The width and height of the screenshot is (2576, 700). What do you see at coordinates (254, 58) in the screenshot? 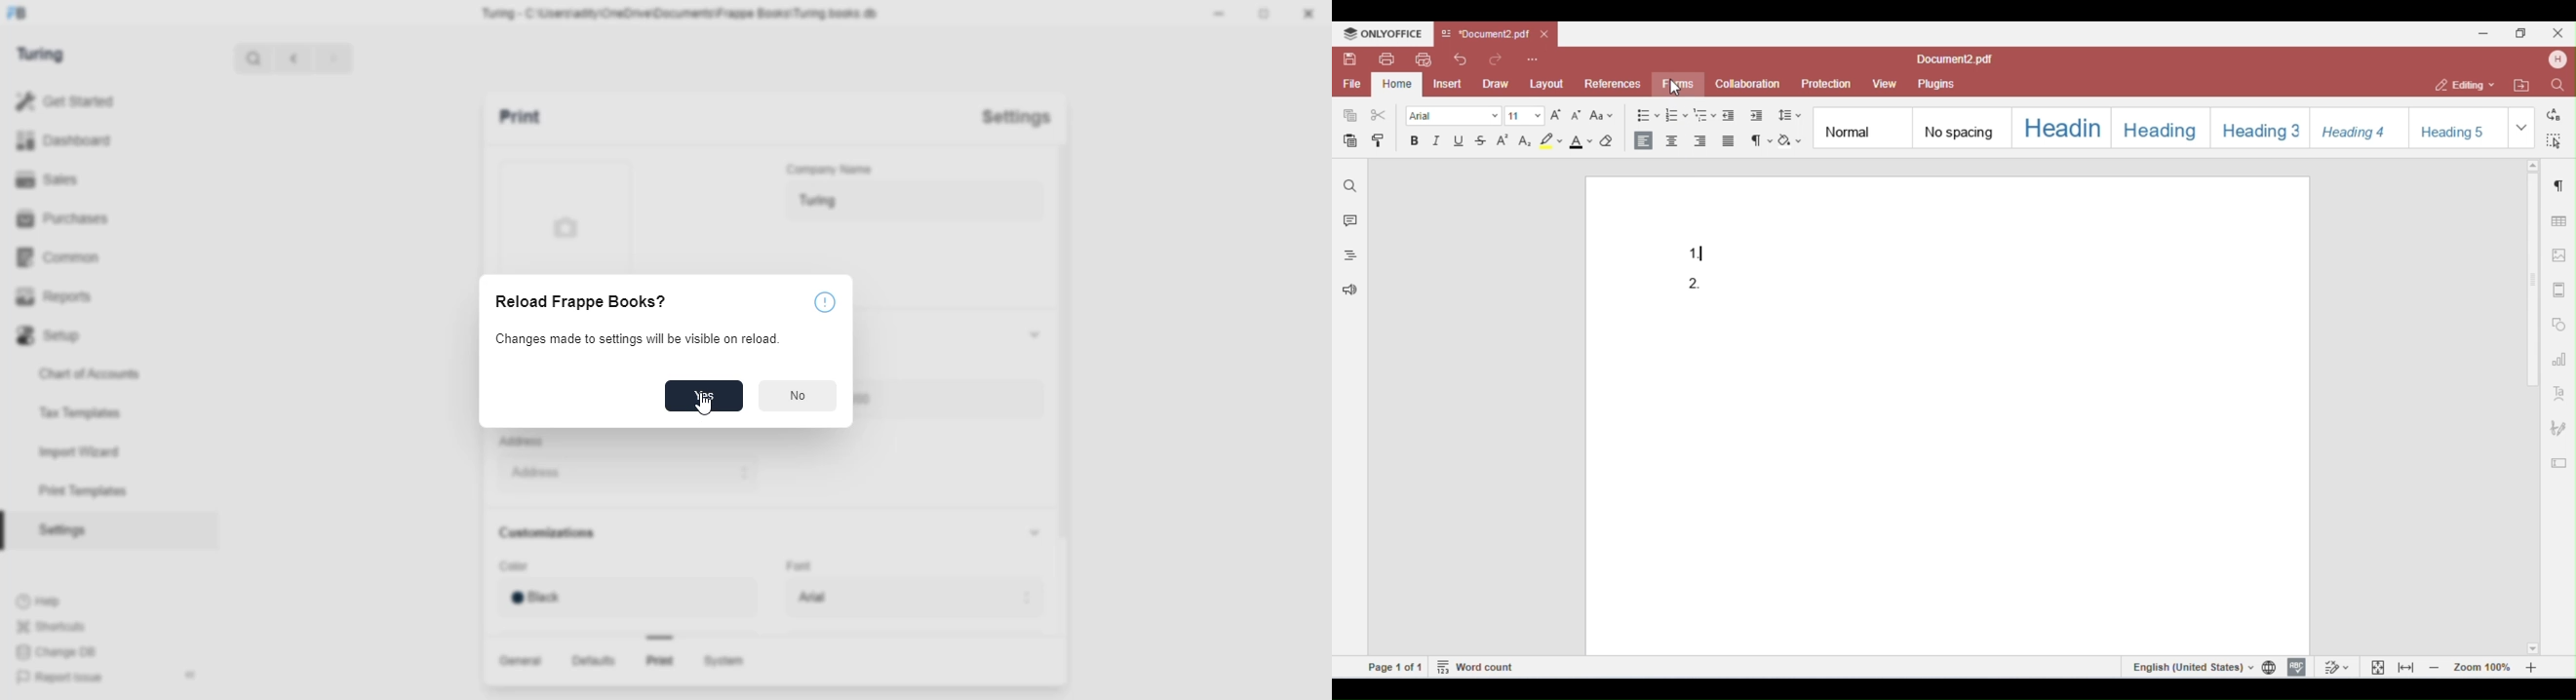
I see `search` at bounding box center [254, 58].